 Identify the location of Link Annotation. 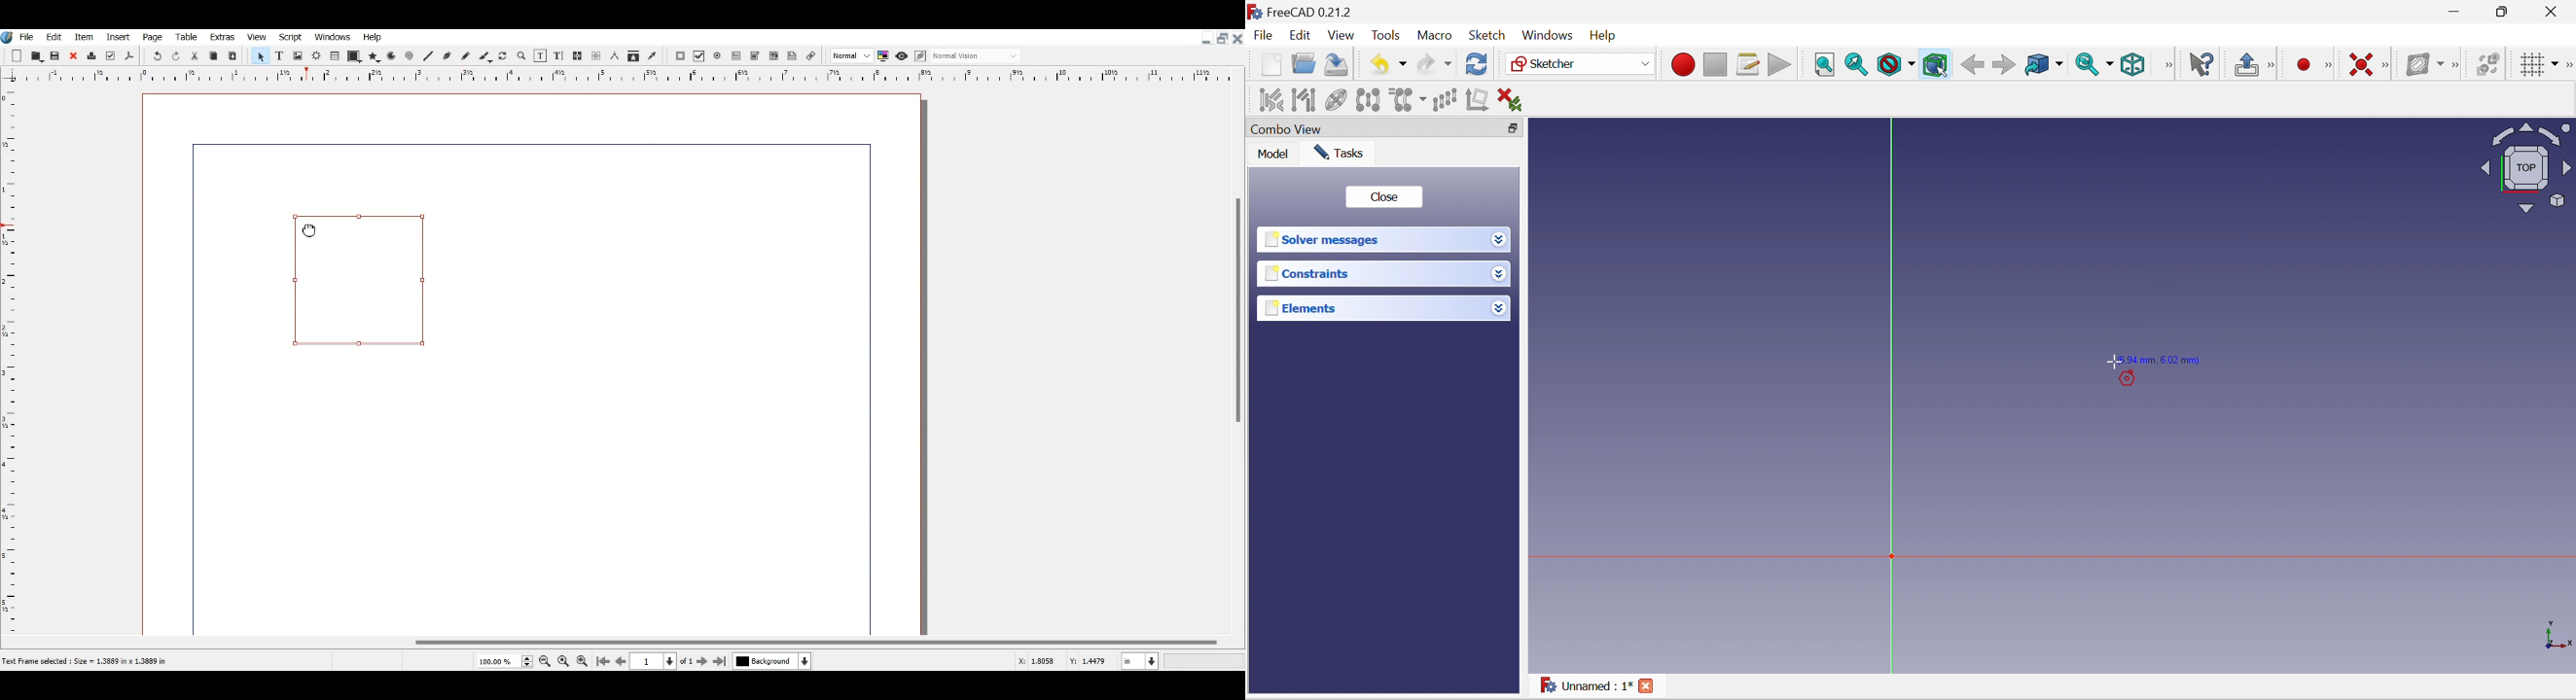
(359, 277).